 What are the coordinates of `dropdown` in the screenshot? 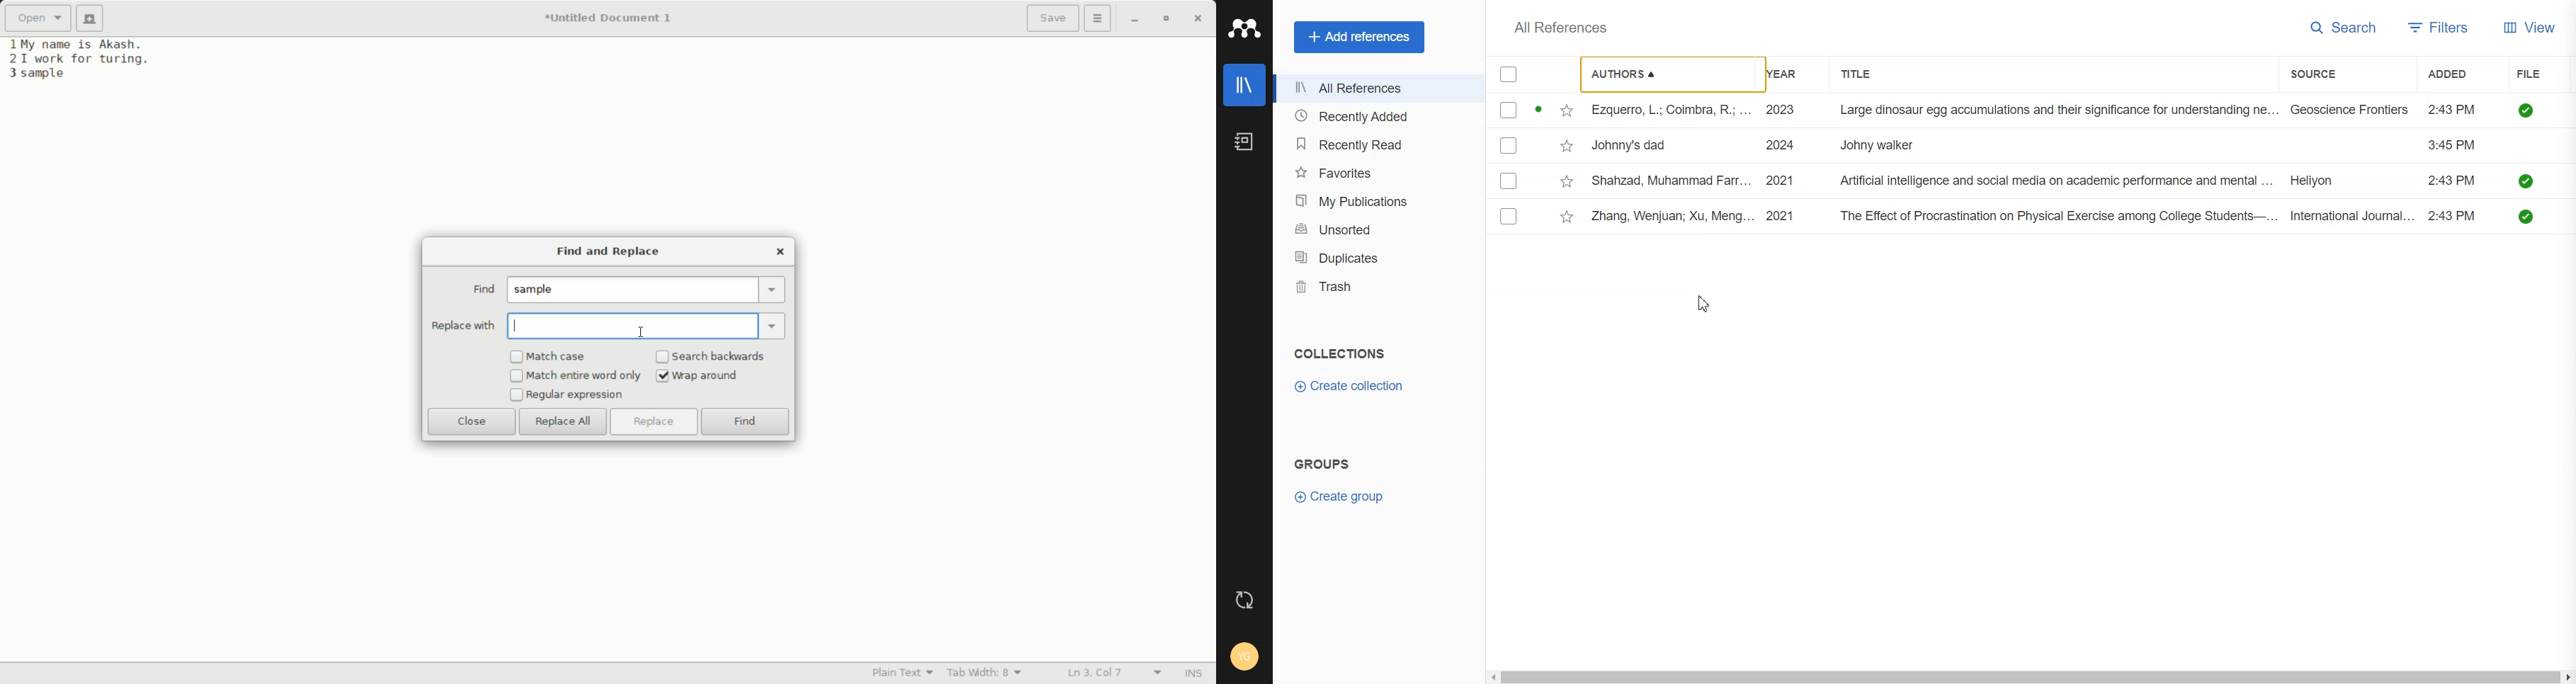 It's located at (773, 289).